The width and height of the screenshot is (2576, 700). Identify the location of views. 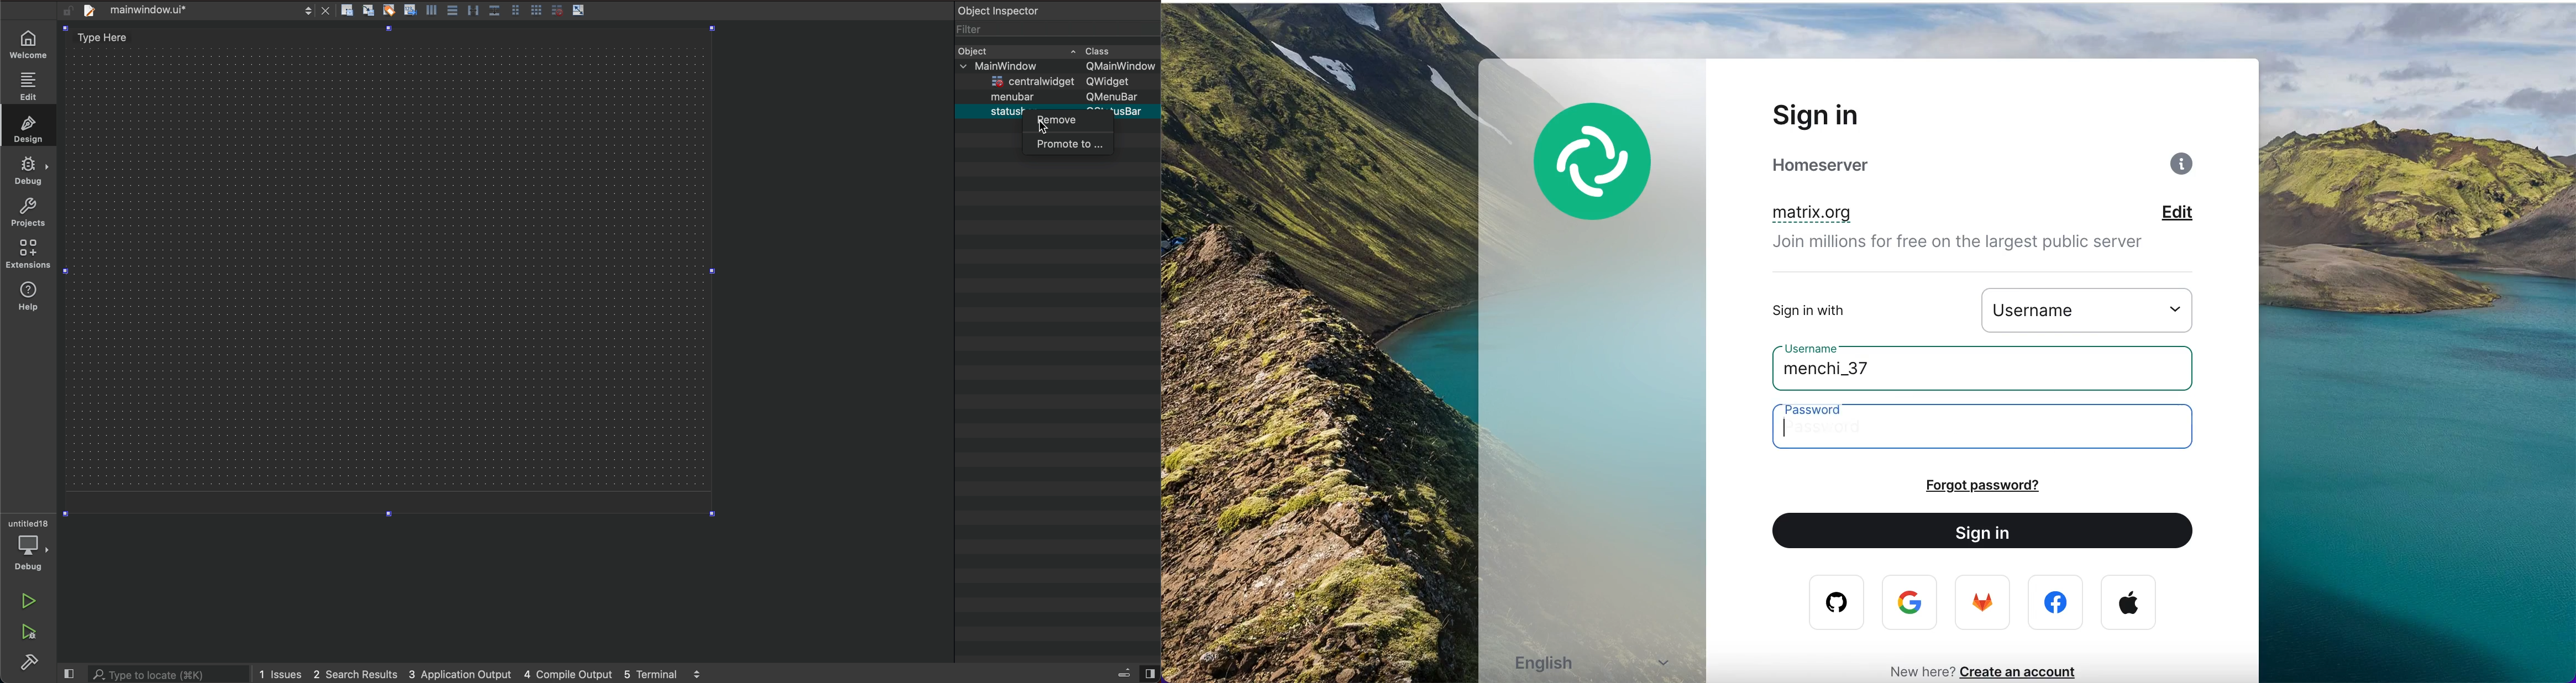
(1136, 672).